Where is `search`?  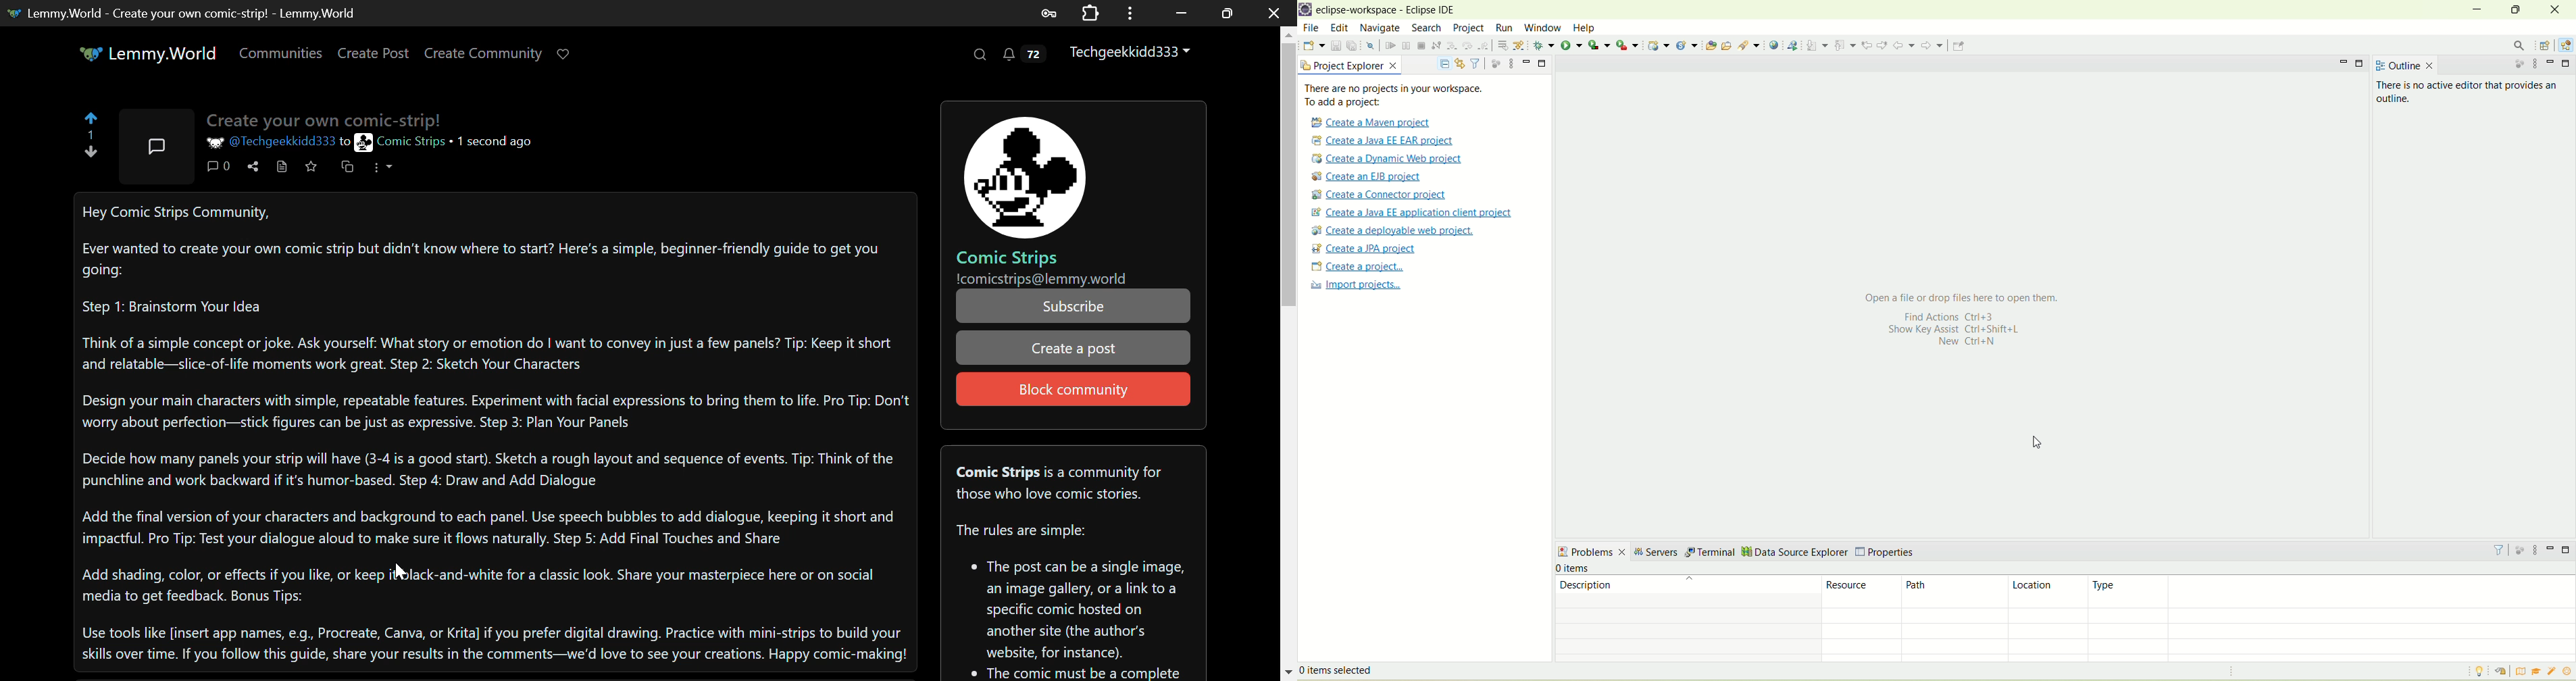
search is located at coordinates (1800, 45).